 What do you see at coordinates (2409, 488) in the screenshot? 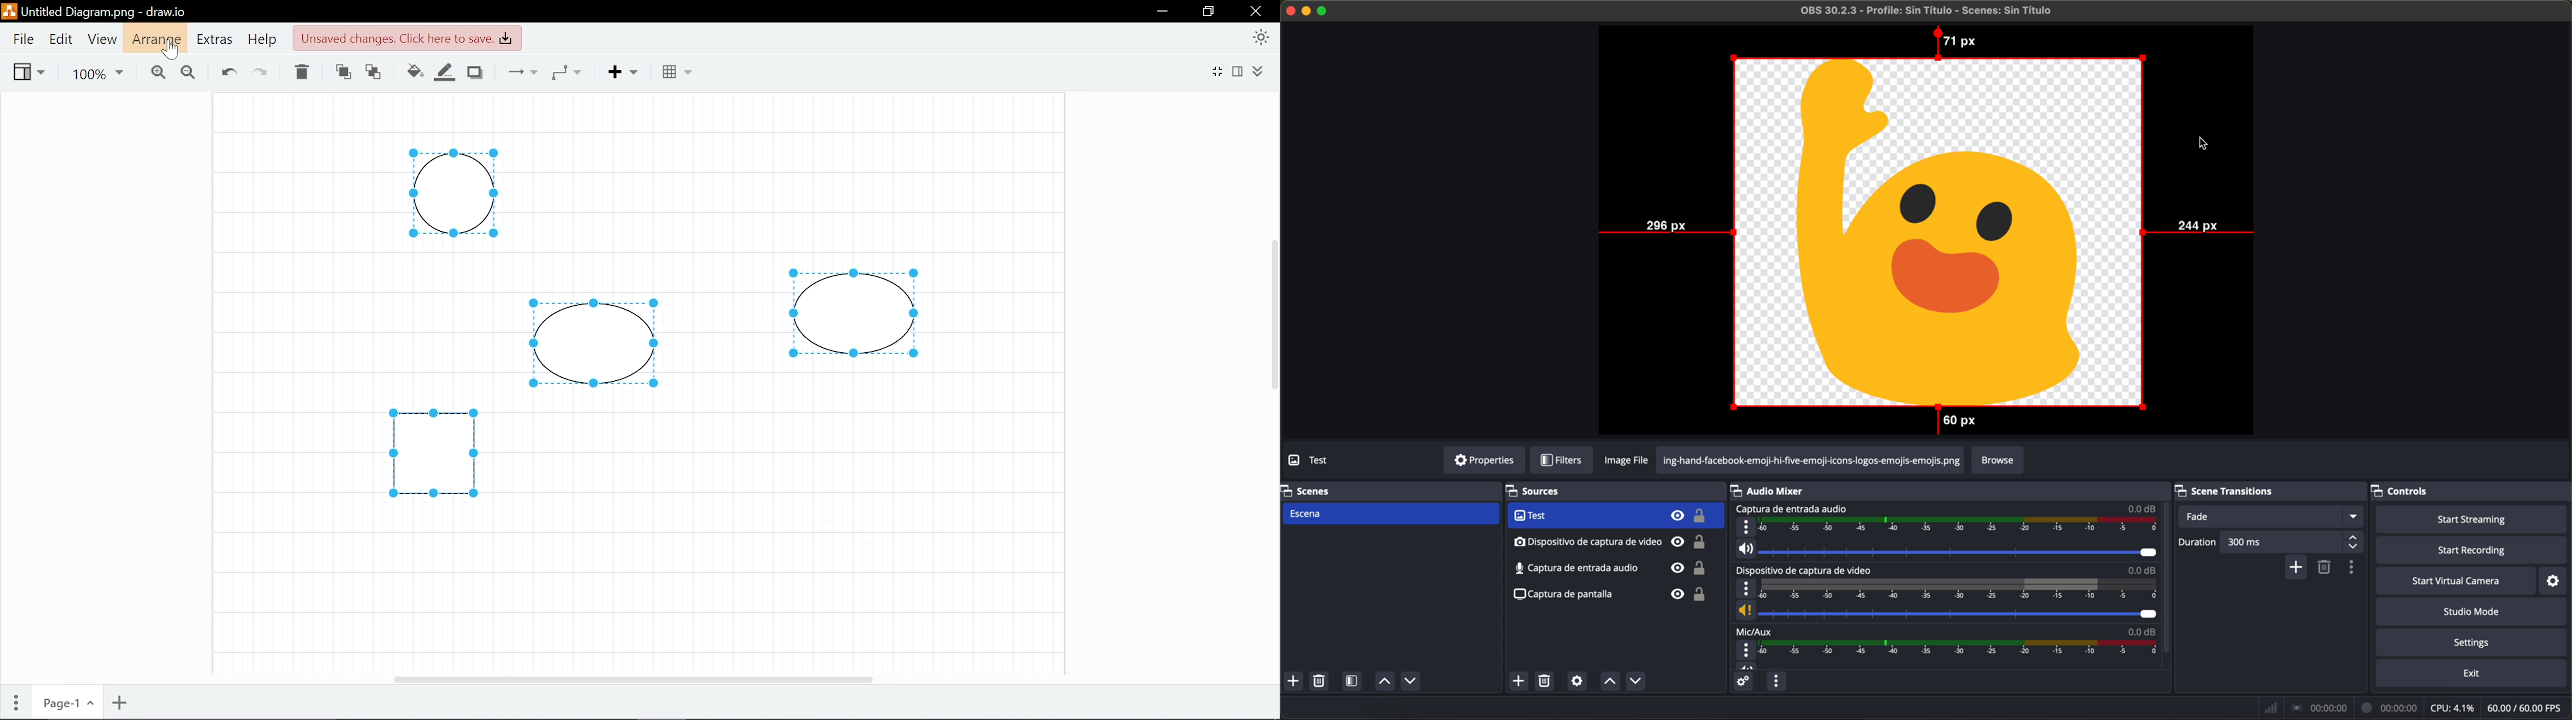
I see `controls` at bounding box center [2409, 488].